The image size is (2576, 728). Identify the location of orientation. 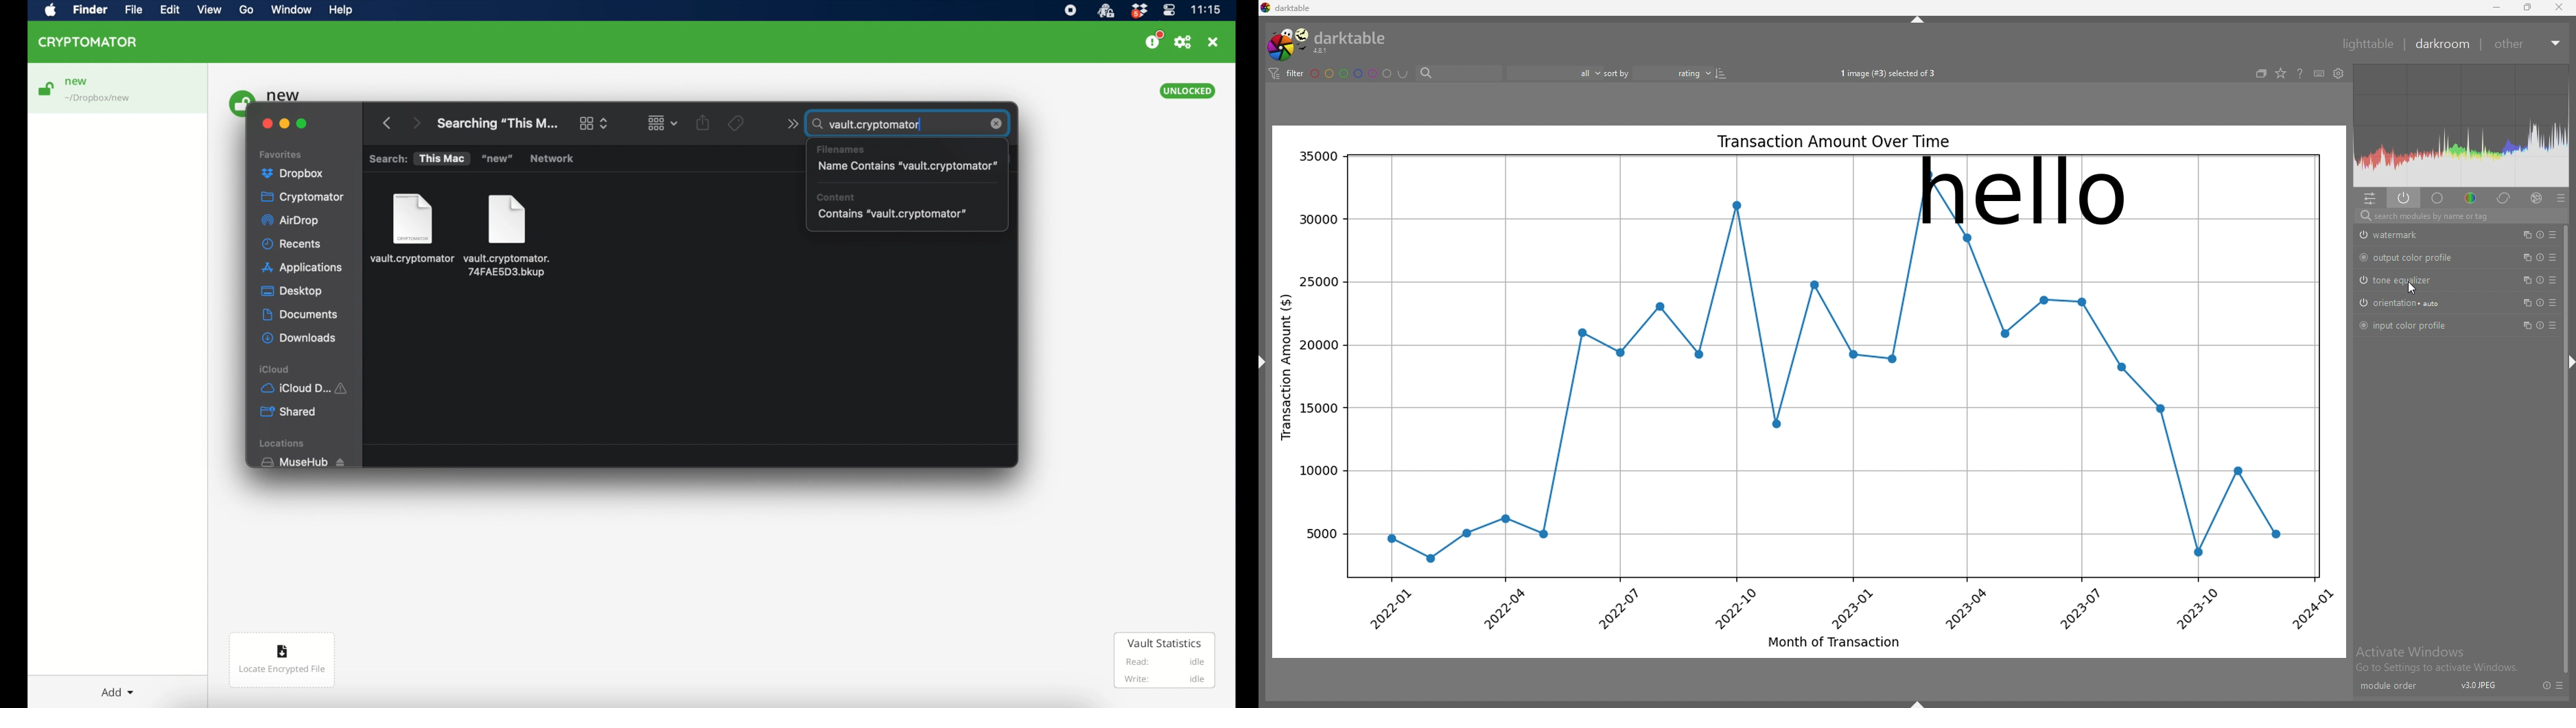
(2410, 303).